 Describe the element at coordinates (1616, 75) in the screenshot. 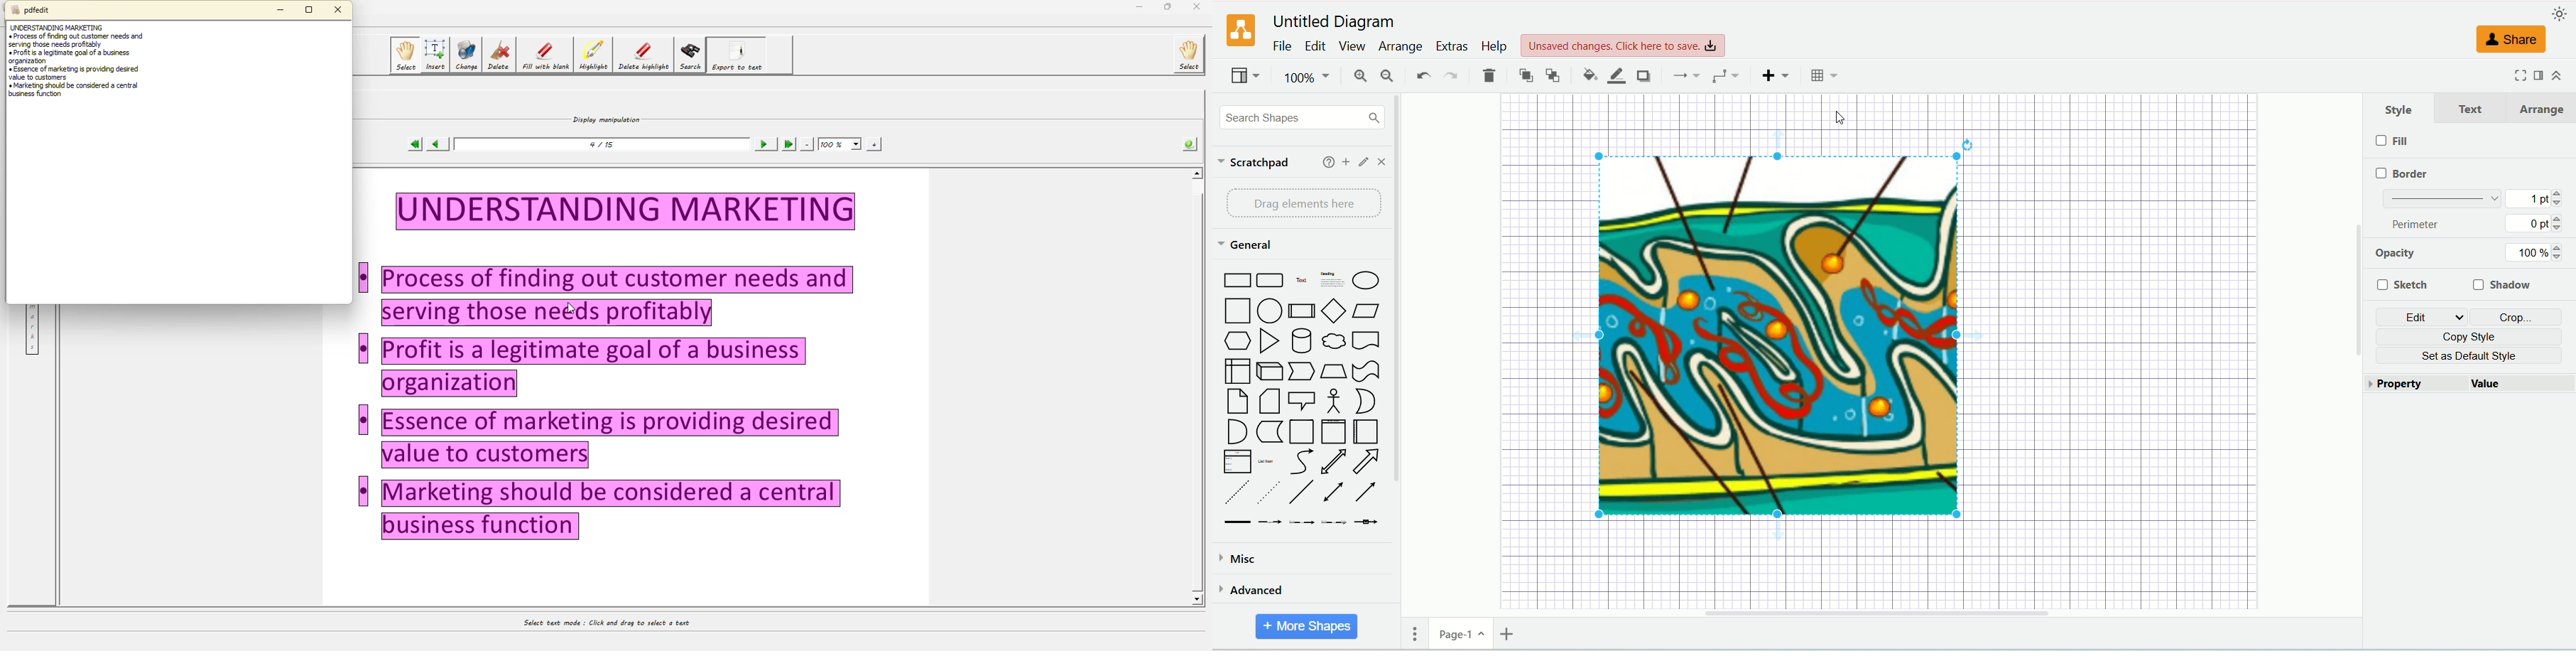

I see `line color` at that location.